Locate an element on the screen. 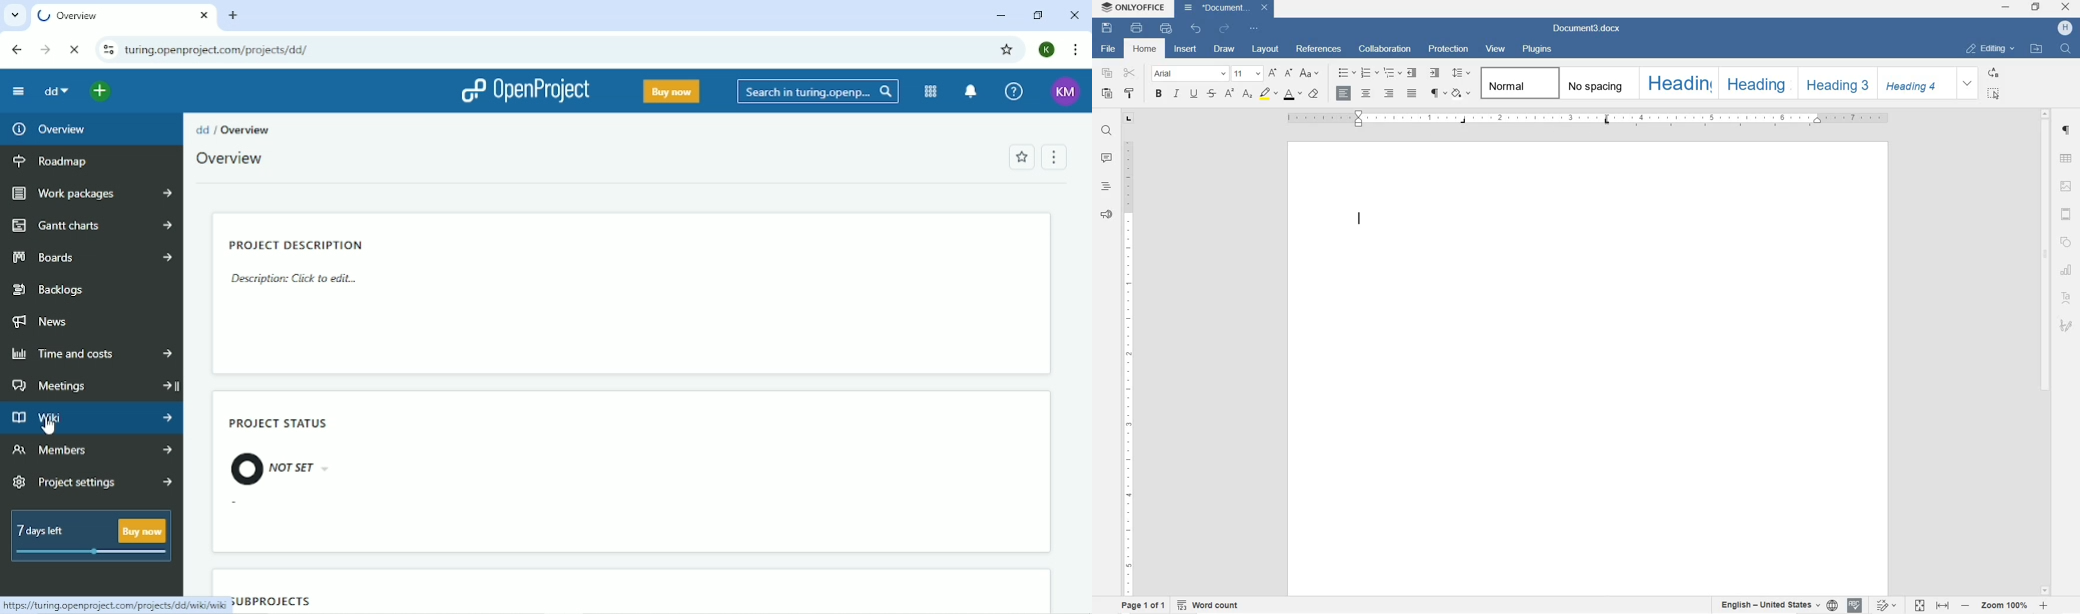 This screenshot has width=2100, height=616. Wiki is located at coordinates (79, 418).